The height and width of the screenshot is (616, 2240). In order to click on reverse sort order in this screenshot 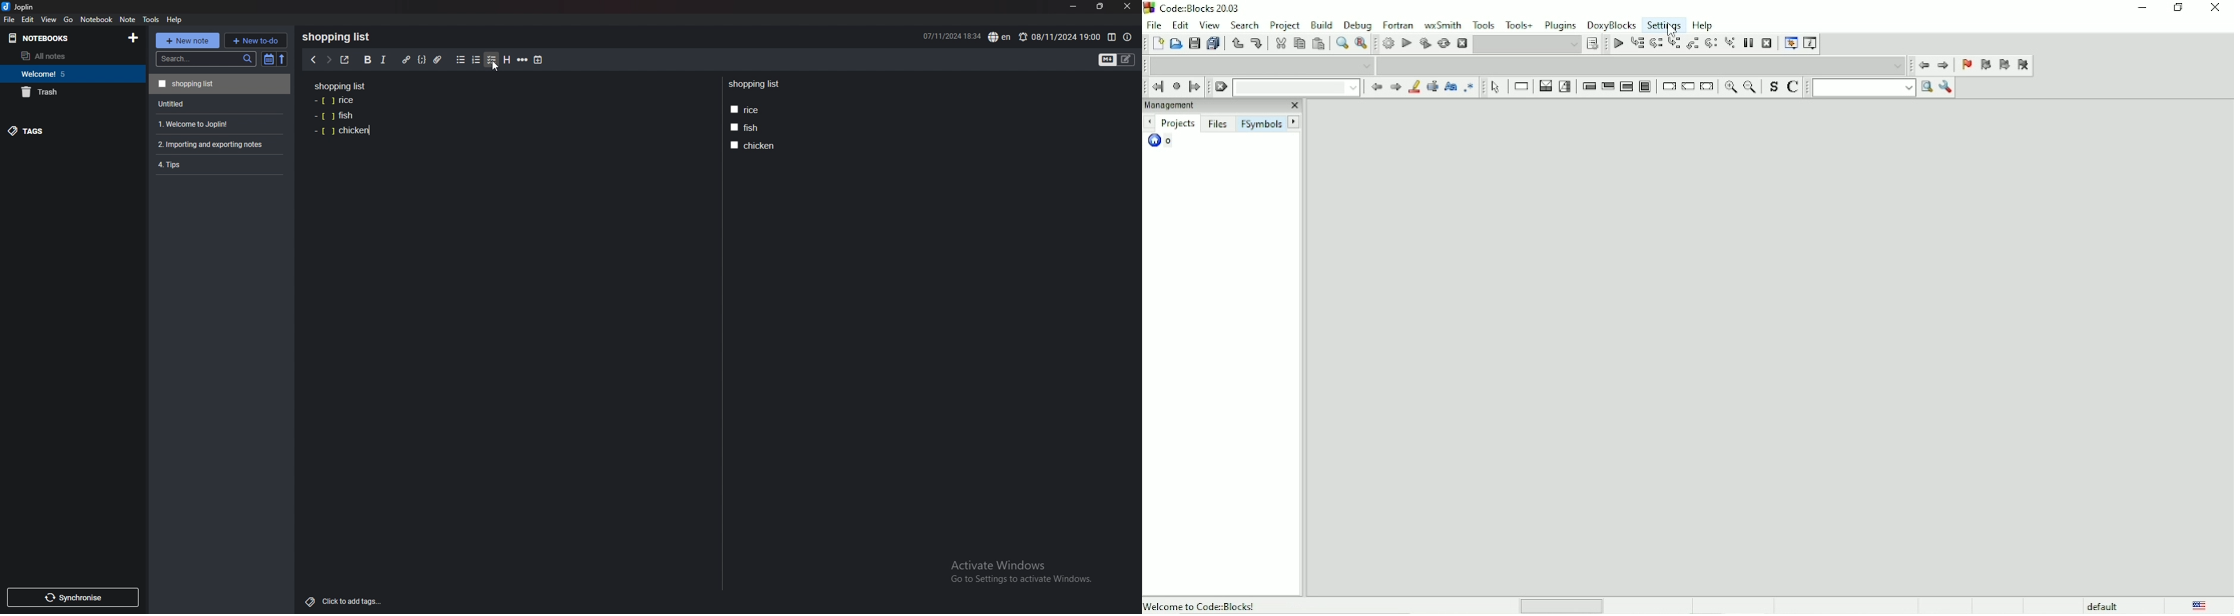, I will do `click(284, 59)`.